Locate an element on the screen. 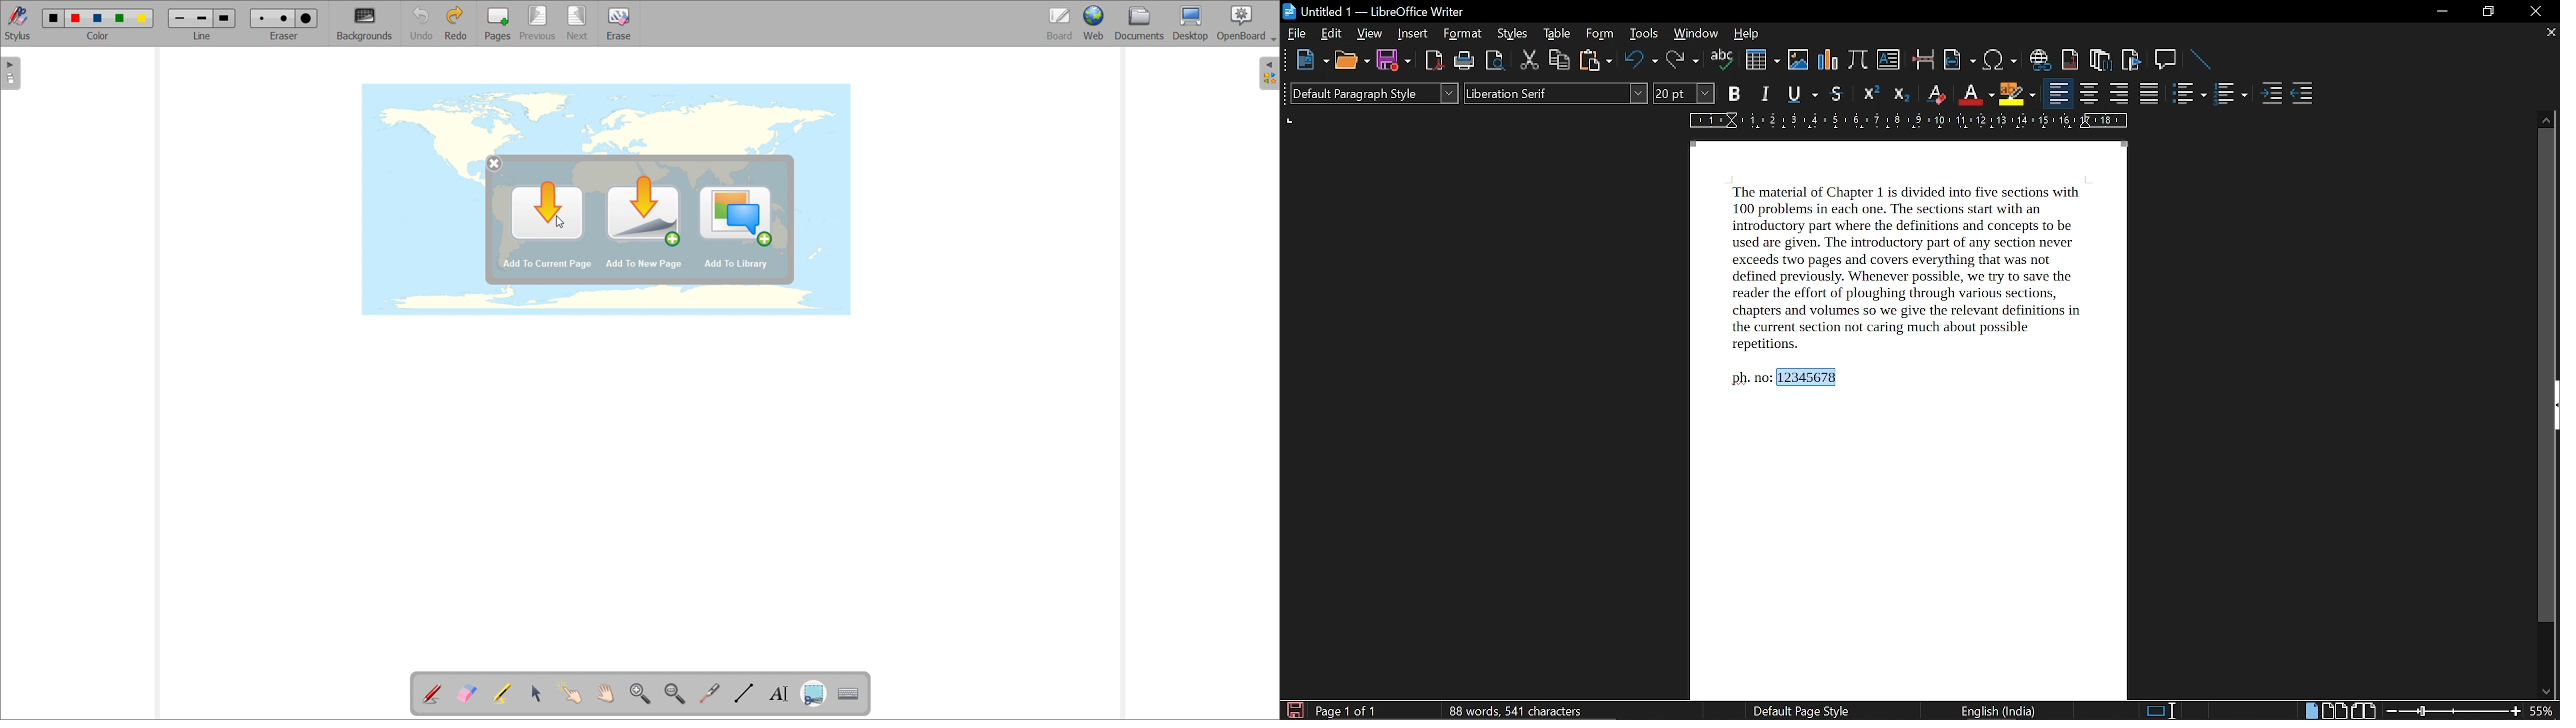  italic is located at coordinates (1766, 94).